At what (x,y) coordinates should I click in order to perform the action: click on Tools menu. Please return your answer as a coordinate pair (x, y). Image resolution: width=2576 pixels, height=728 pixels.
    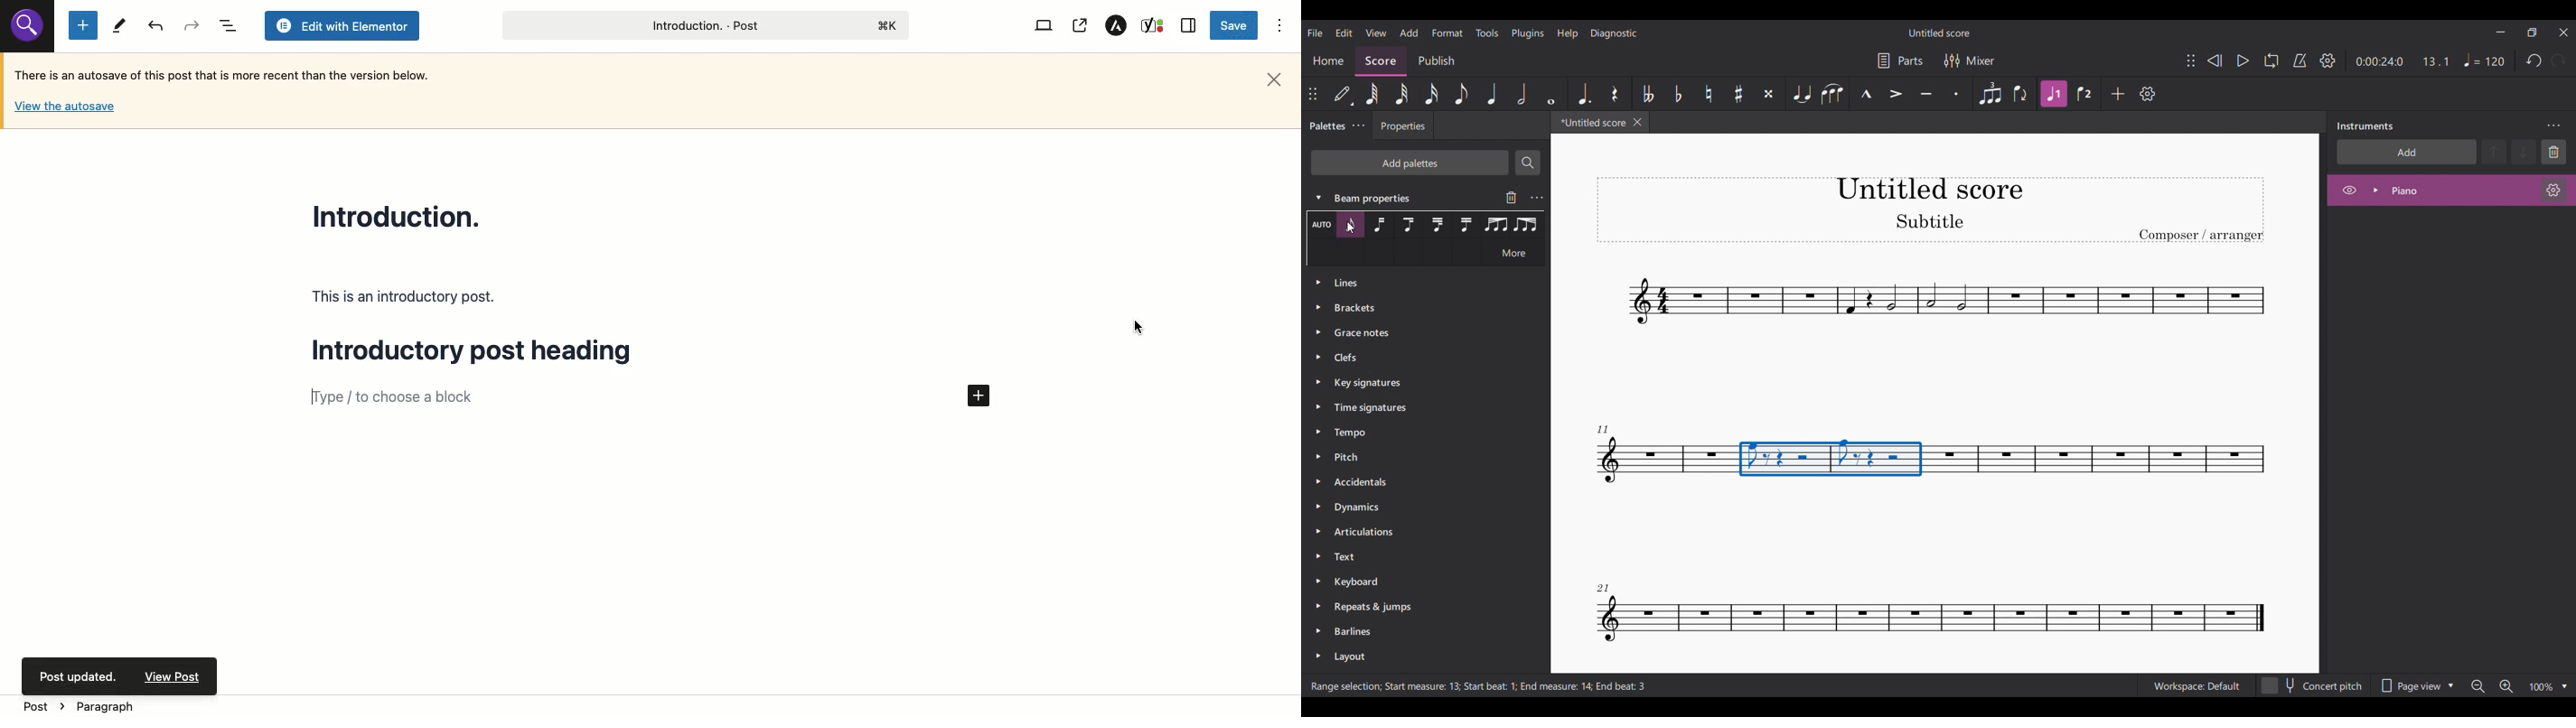
    Looking at the image, I should click on (1488, 33).